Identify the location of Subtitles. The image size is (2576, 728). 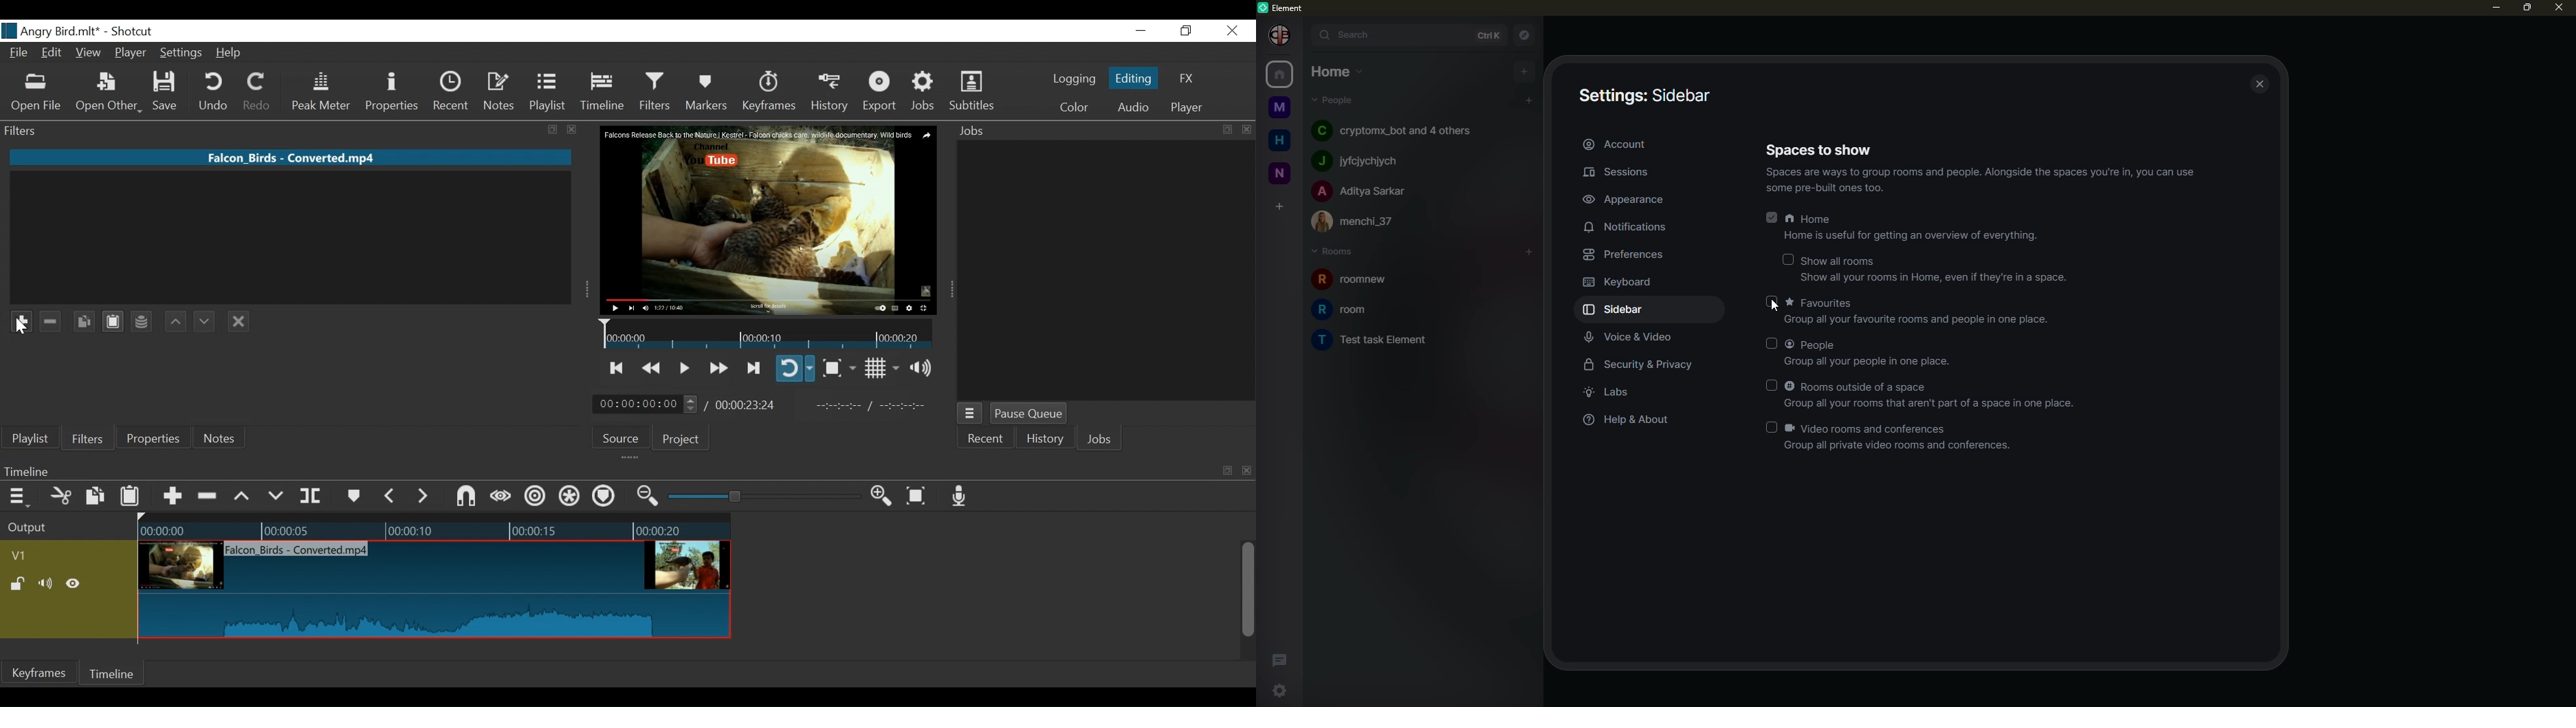
(972, 91).